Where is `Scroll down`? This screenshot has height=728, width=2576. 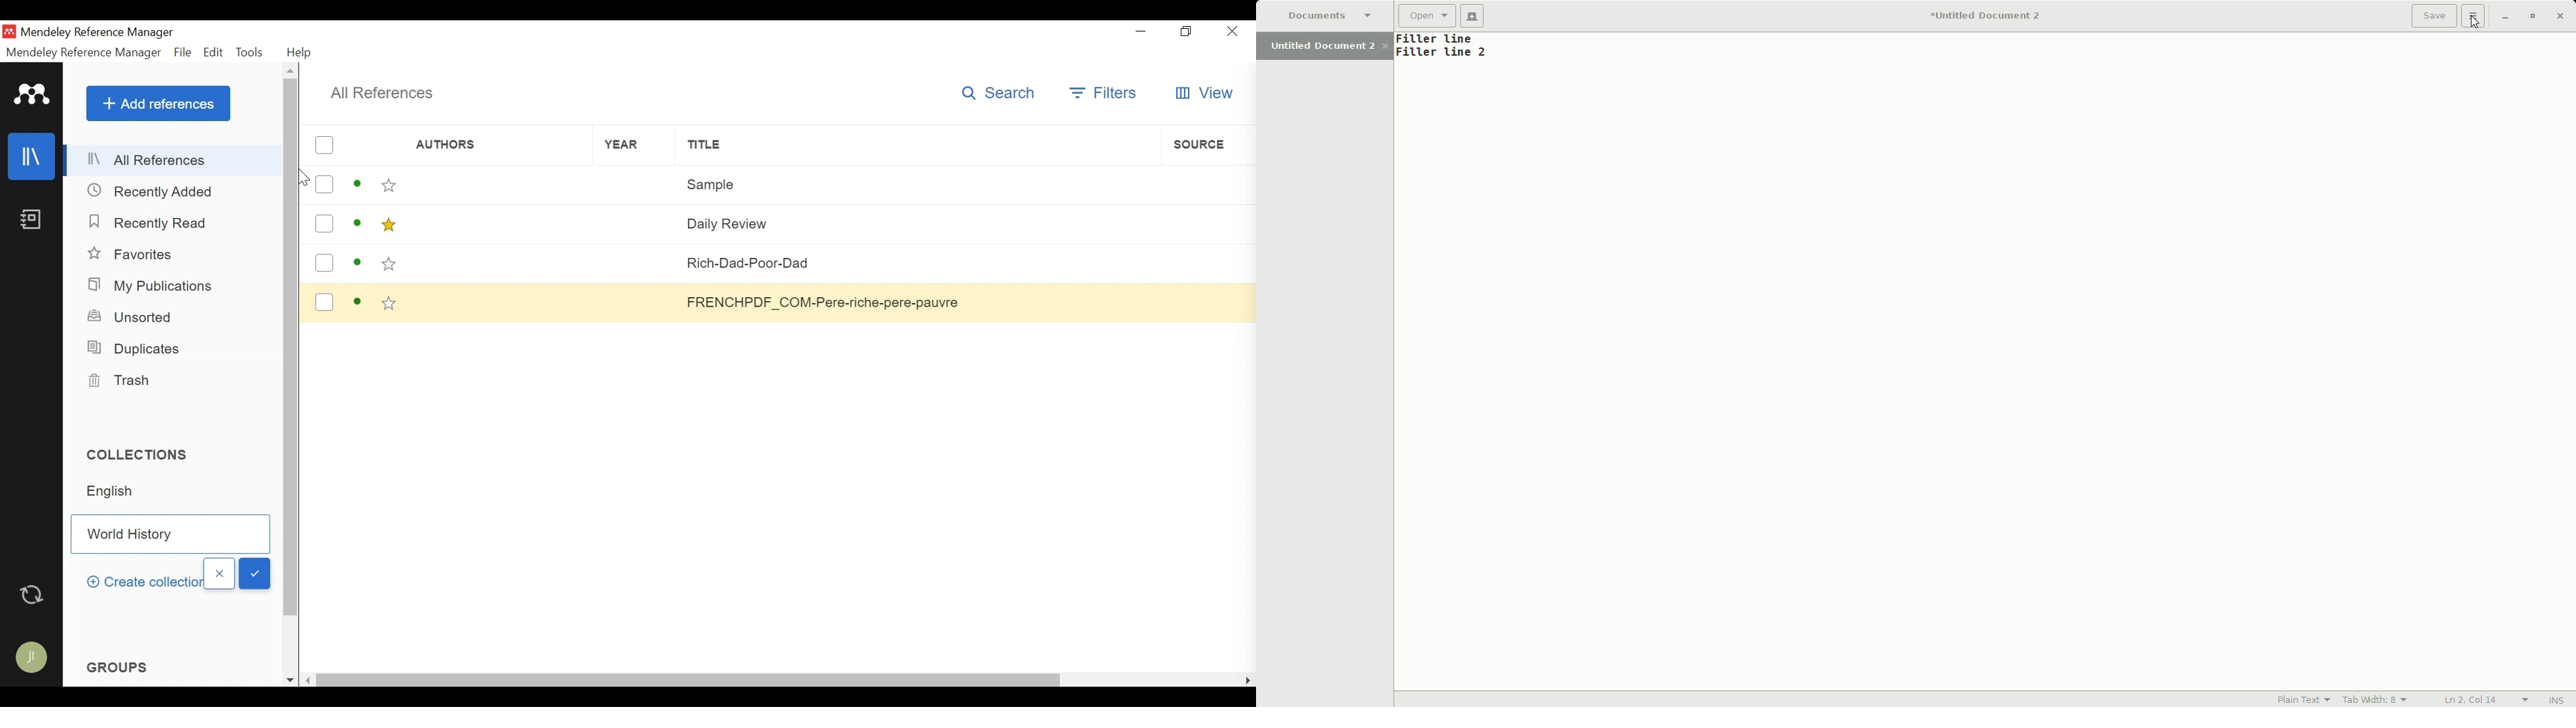
Scroll down is located at coordinates (290, 680).